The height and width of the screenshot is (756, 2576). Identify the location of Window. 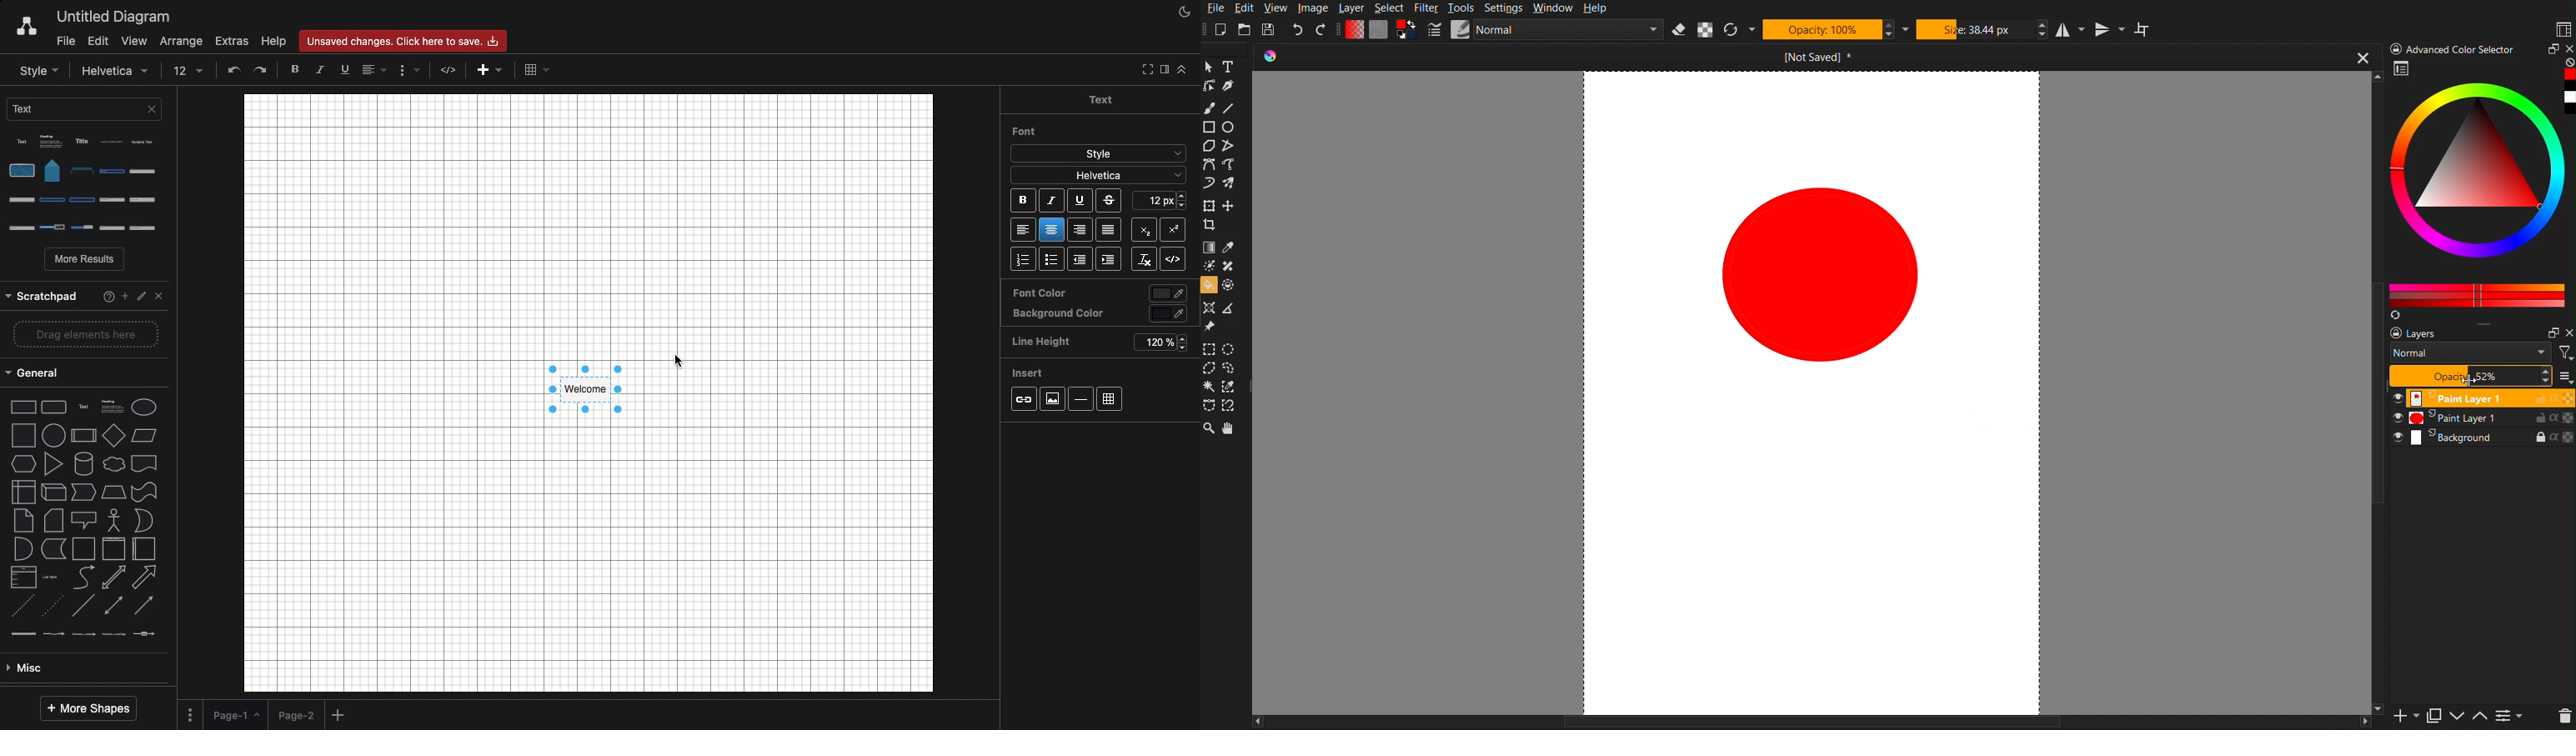
(1556, 9).